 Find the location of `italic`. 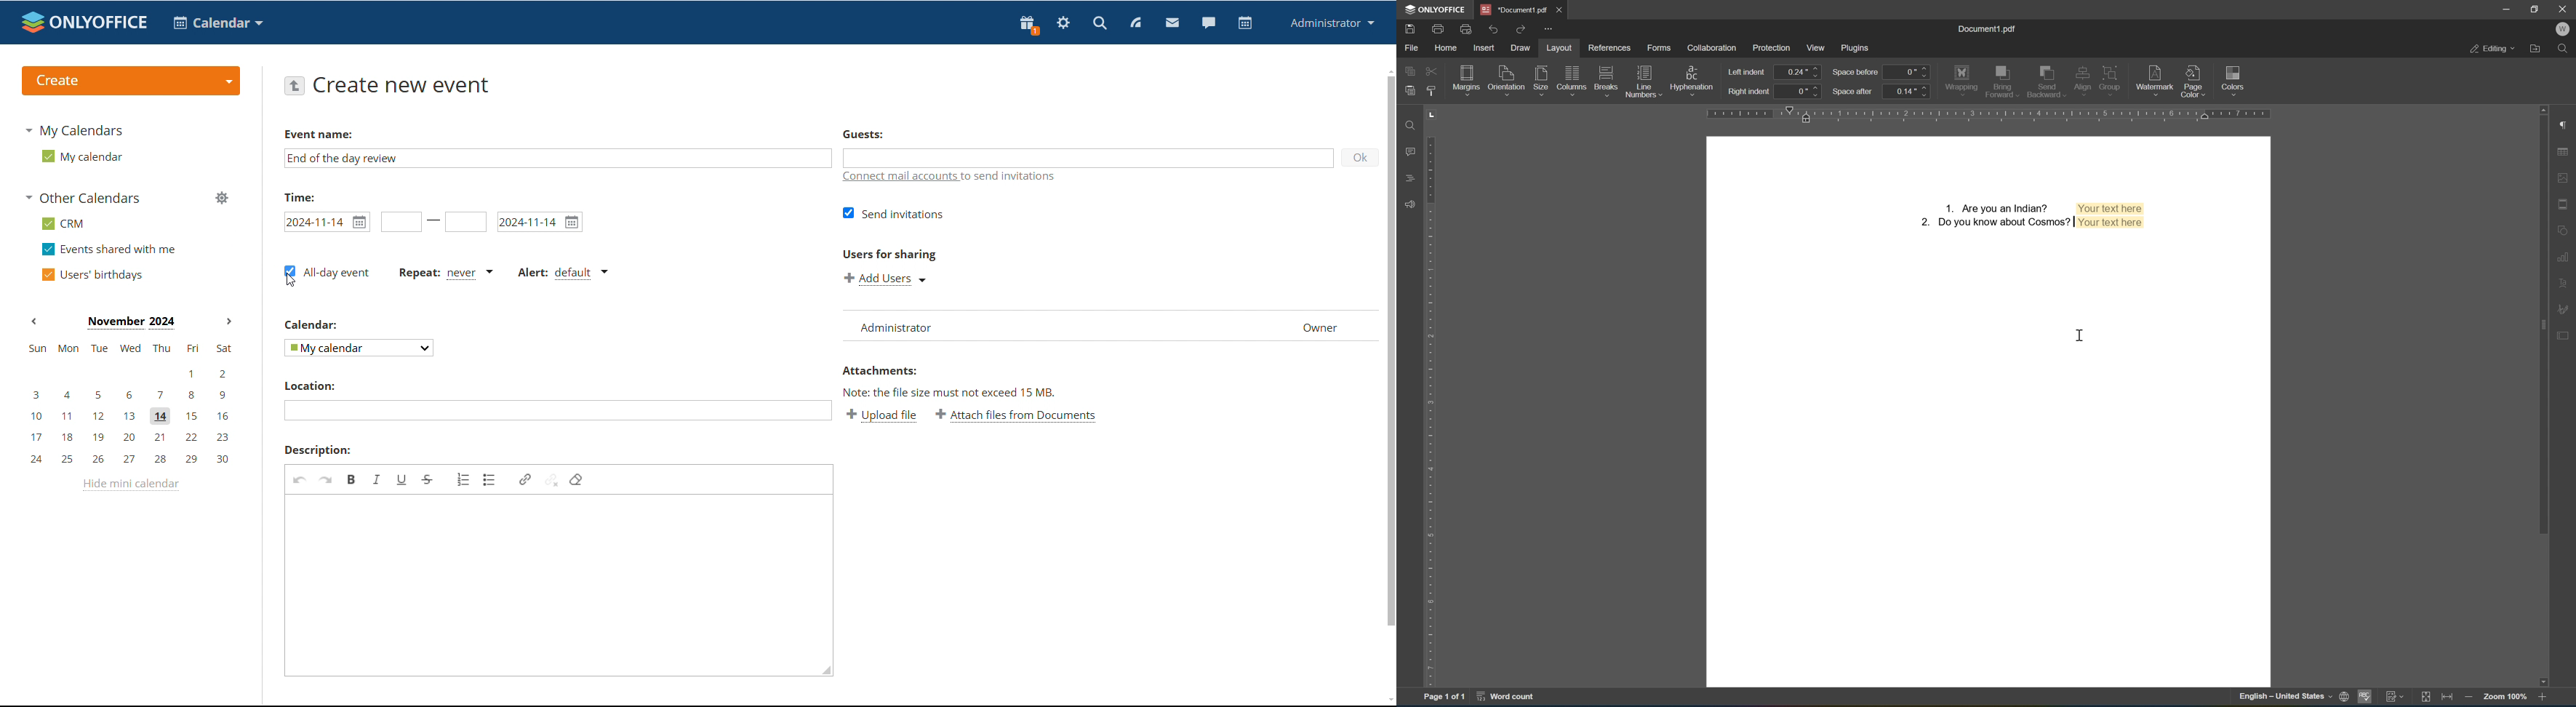

italic is located at coordinates (377, 479).